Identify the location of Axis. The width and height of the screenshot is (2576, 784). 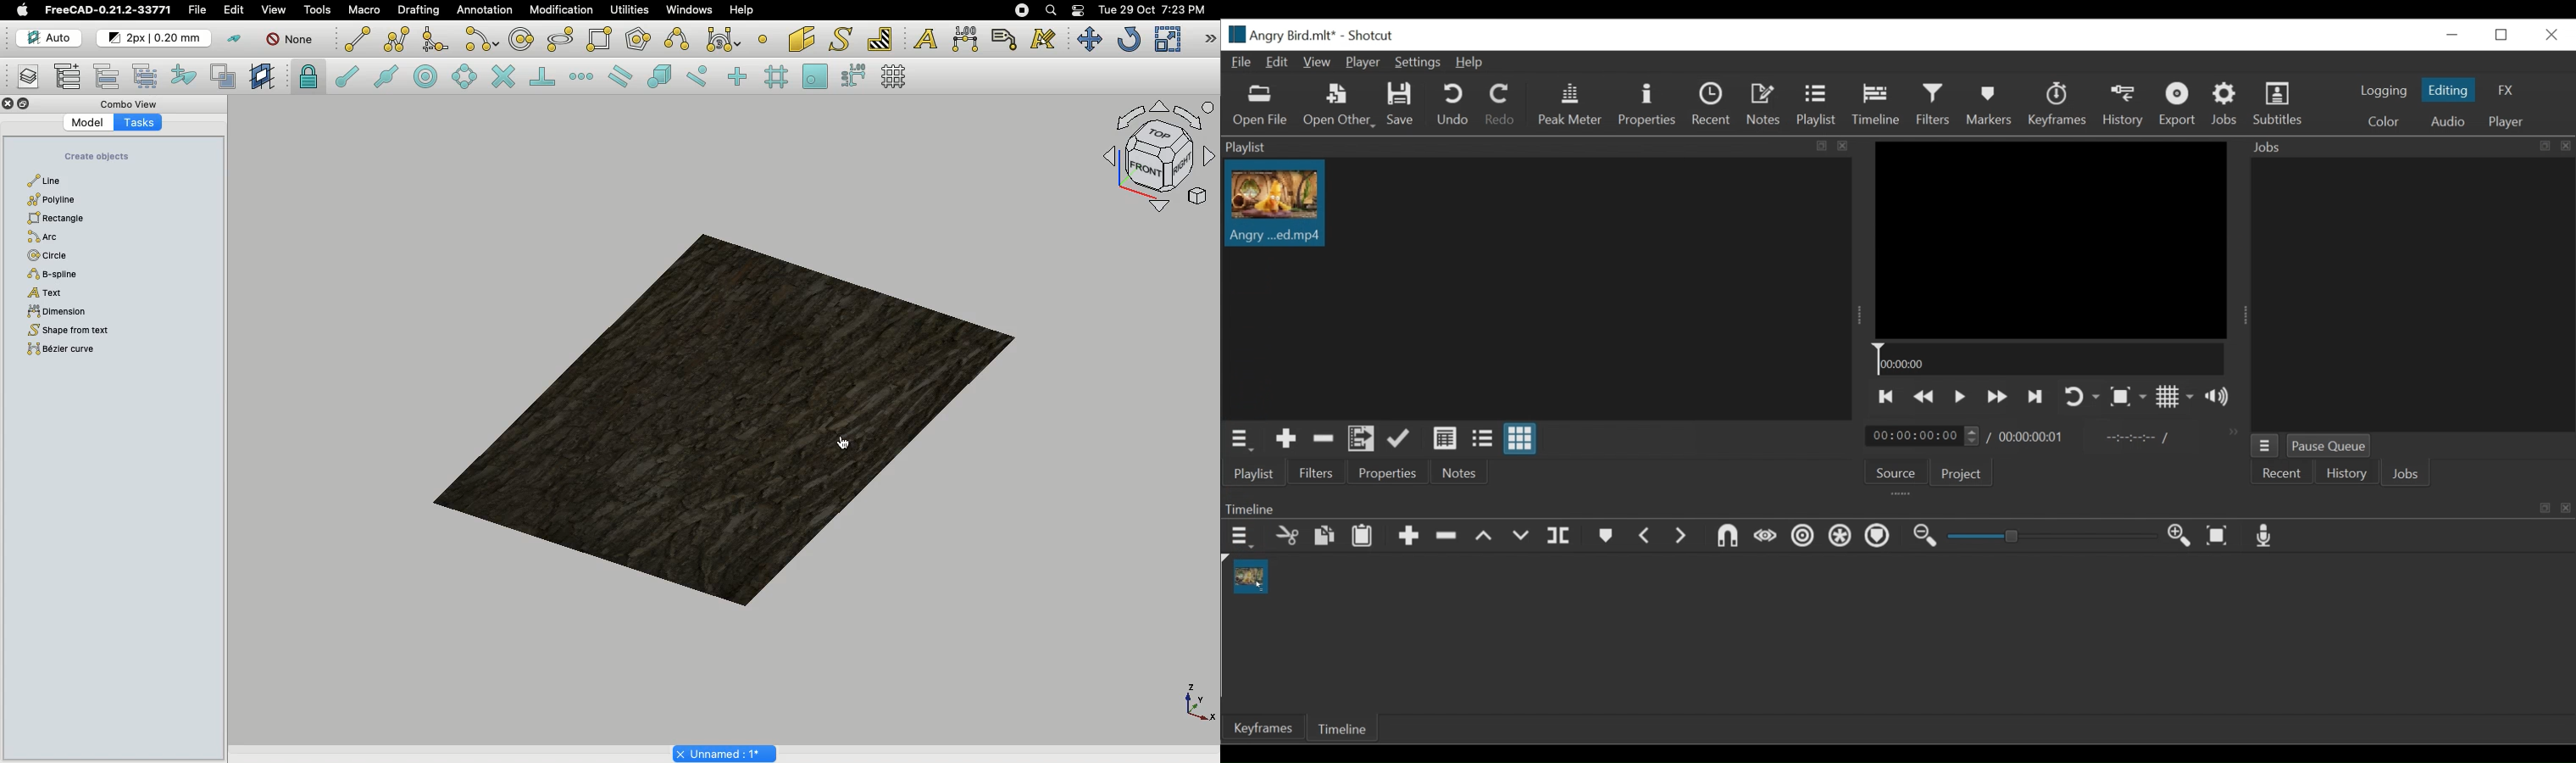
(1196, 702).